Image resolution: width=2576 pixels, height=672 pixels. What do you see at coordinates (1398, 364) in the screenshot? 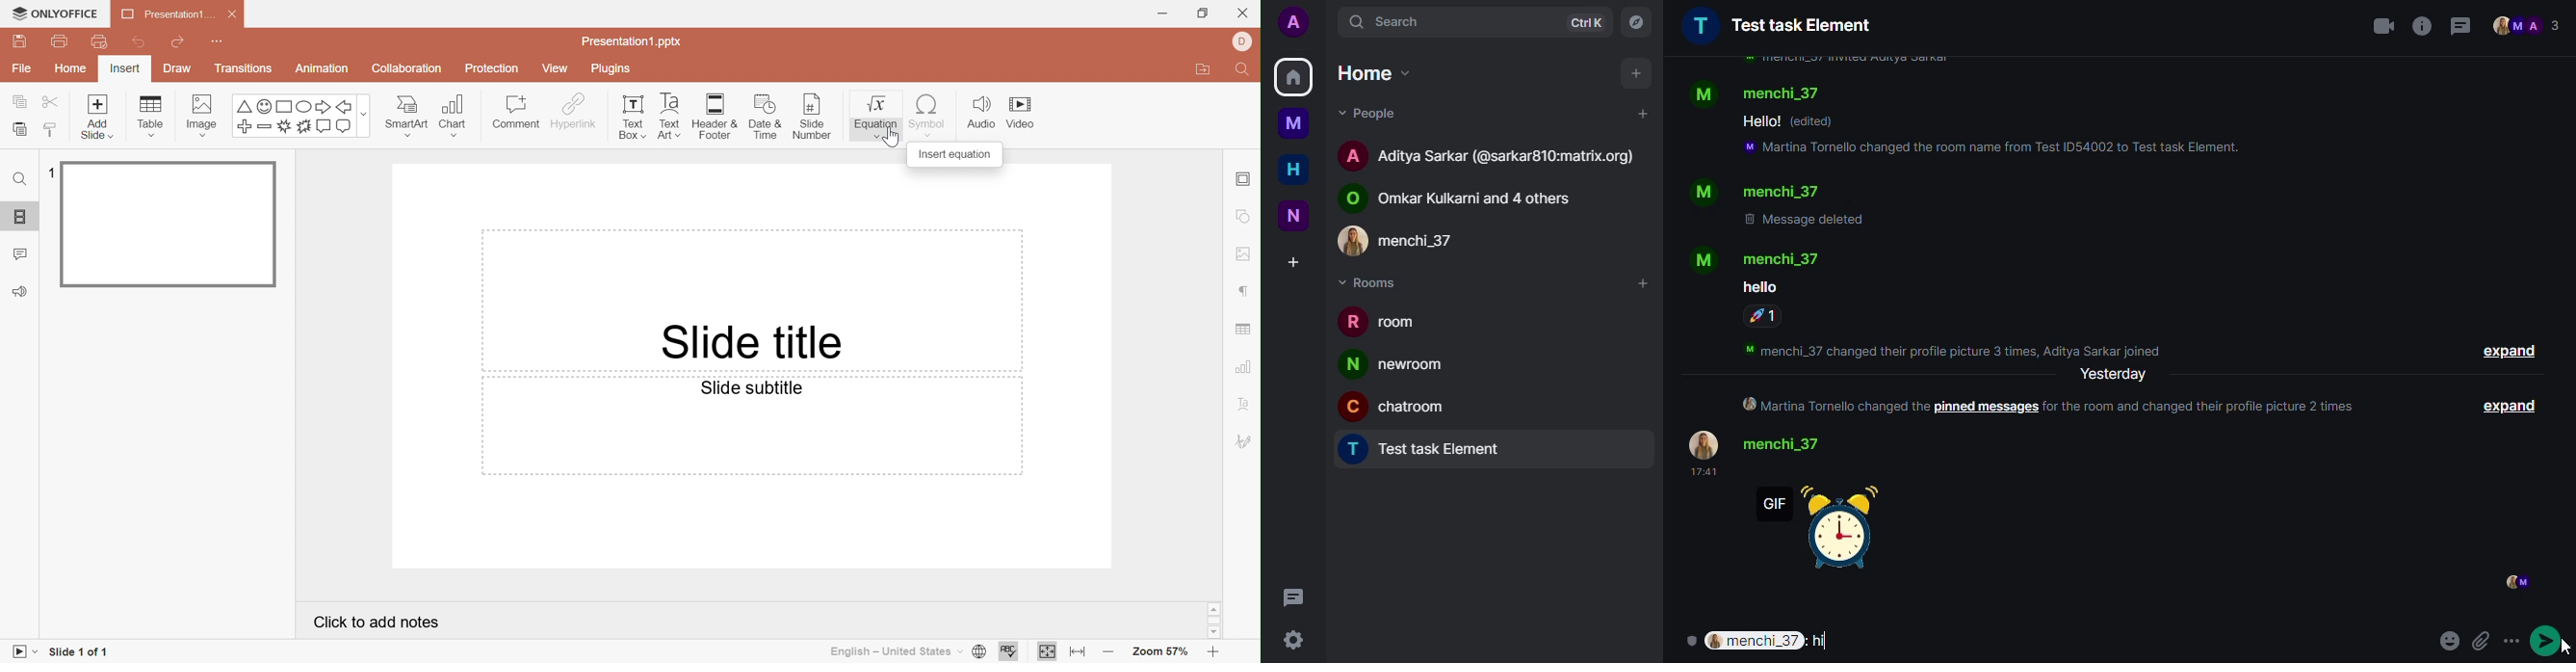
I see `newroom` at bounding box center [1398, 364].